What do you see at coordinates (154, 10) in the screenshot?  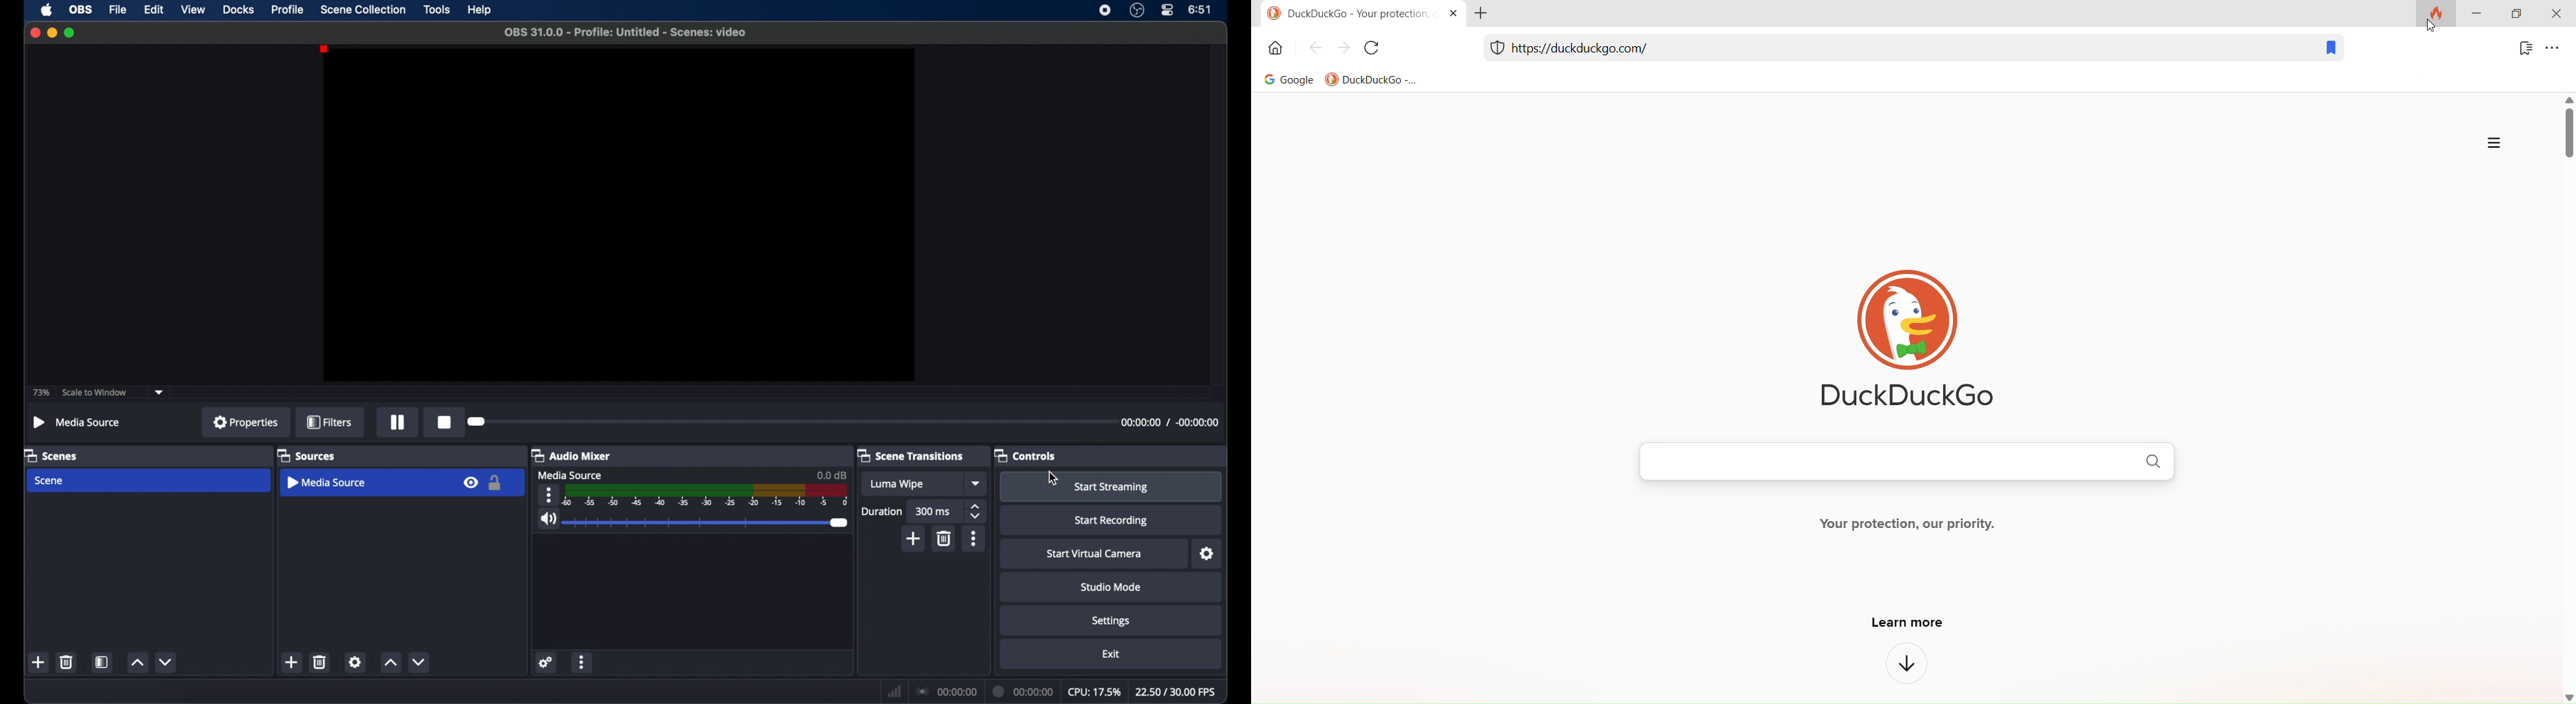 I see `edit` at bounding box center [154, 10].